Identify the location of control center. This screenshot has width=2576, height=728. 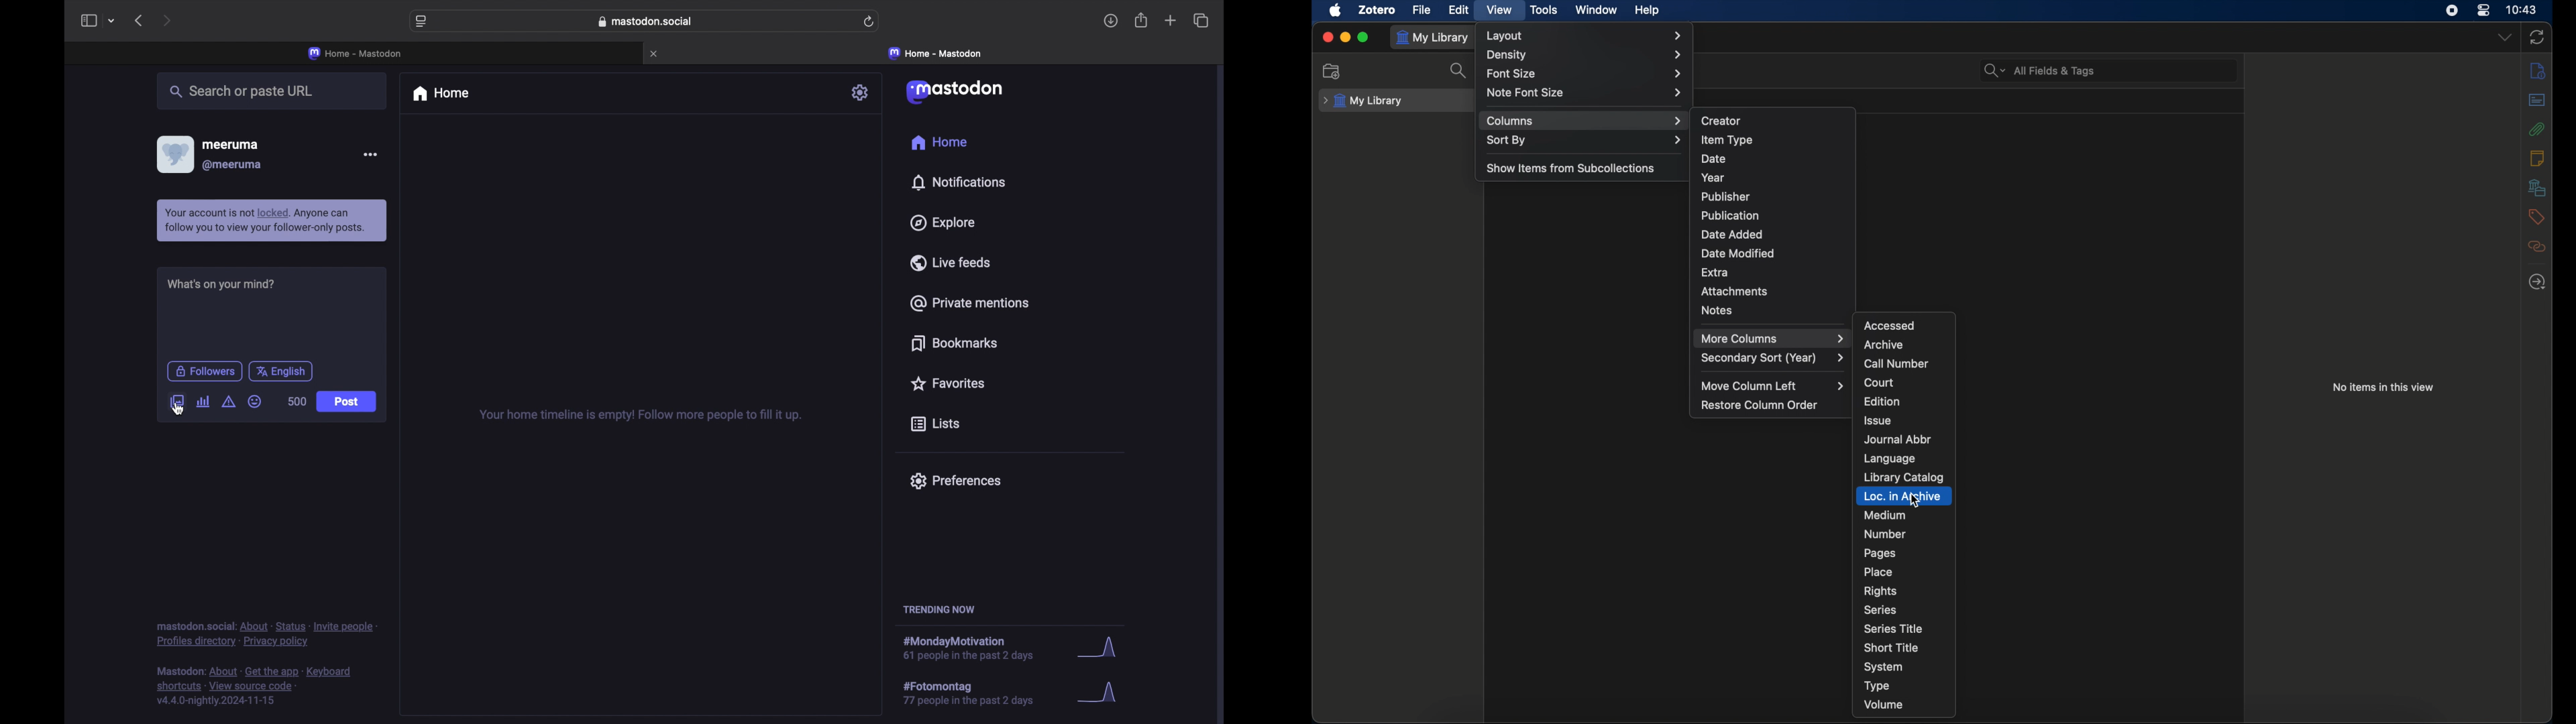
(2483, 11).